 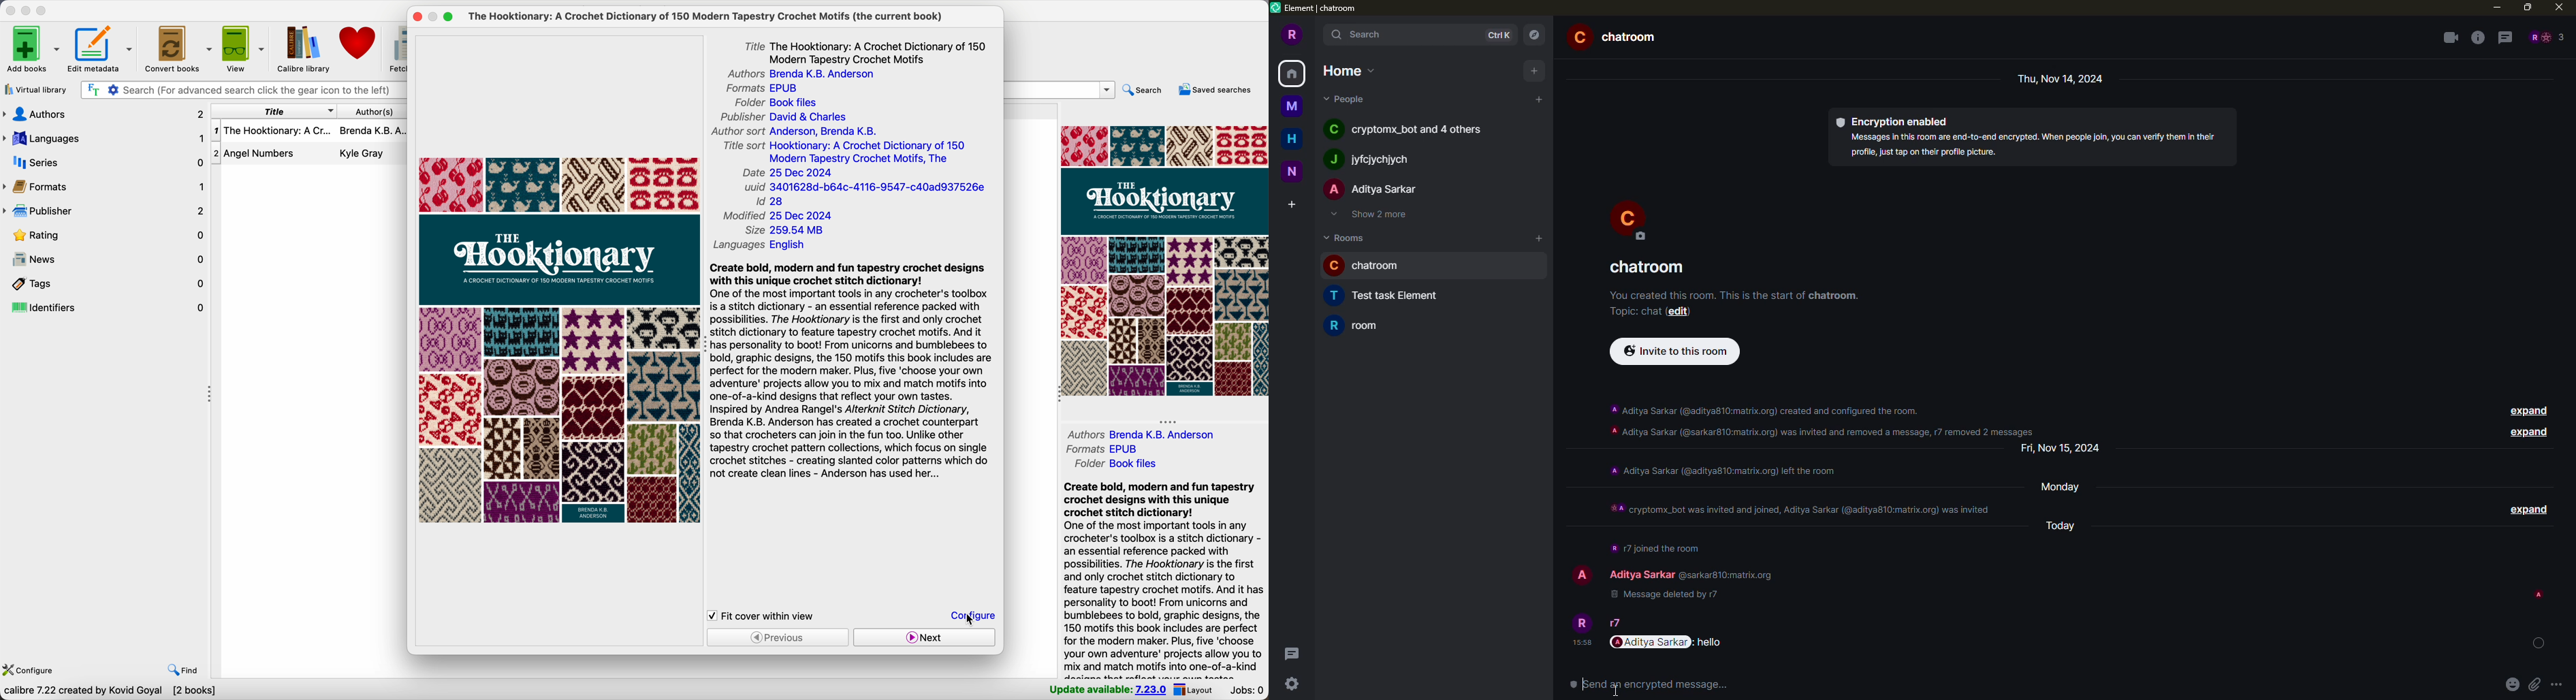 I want to click on authors, so click(x=105, y=114).